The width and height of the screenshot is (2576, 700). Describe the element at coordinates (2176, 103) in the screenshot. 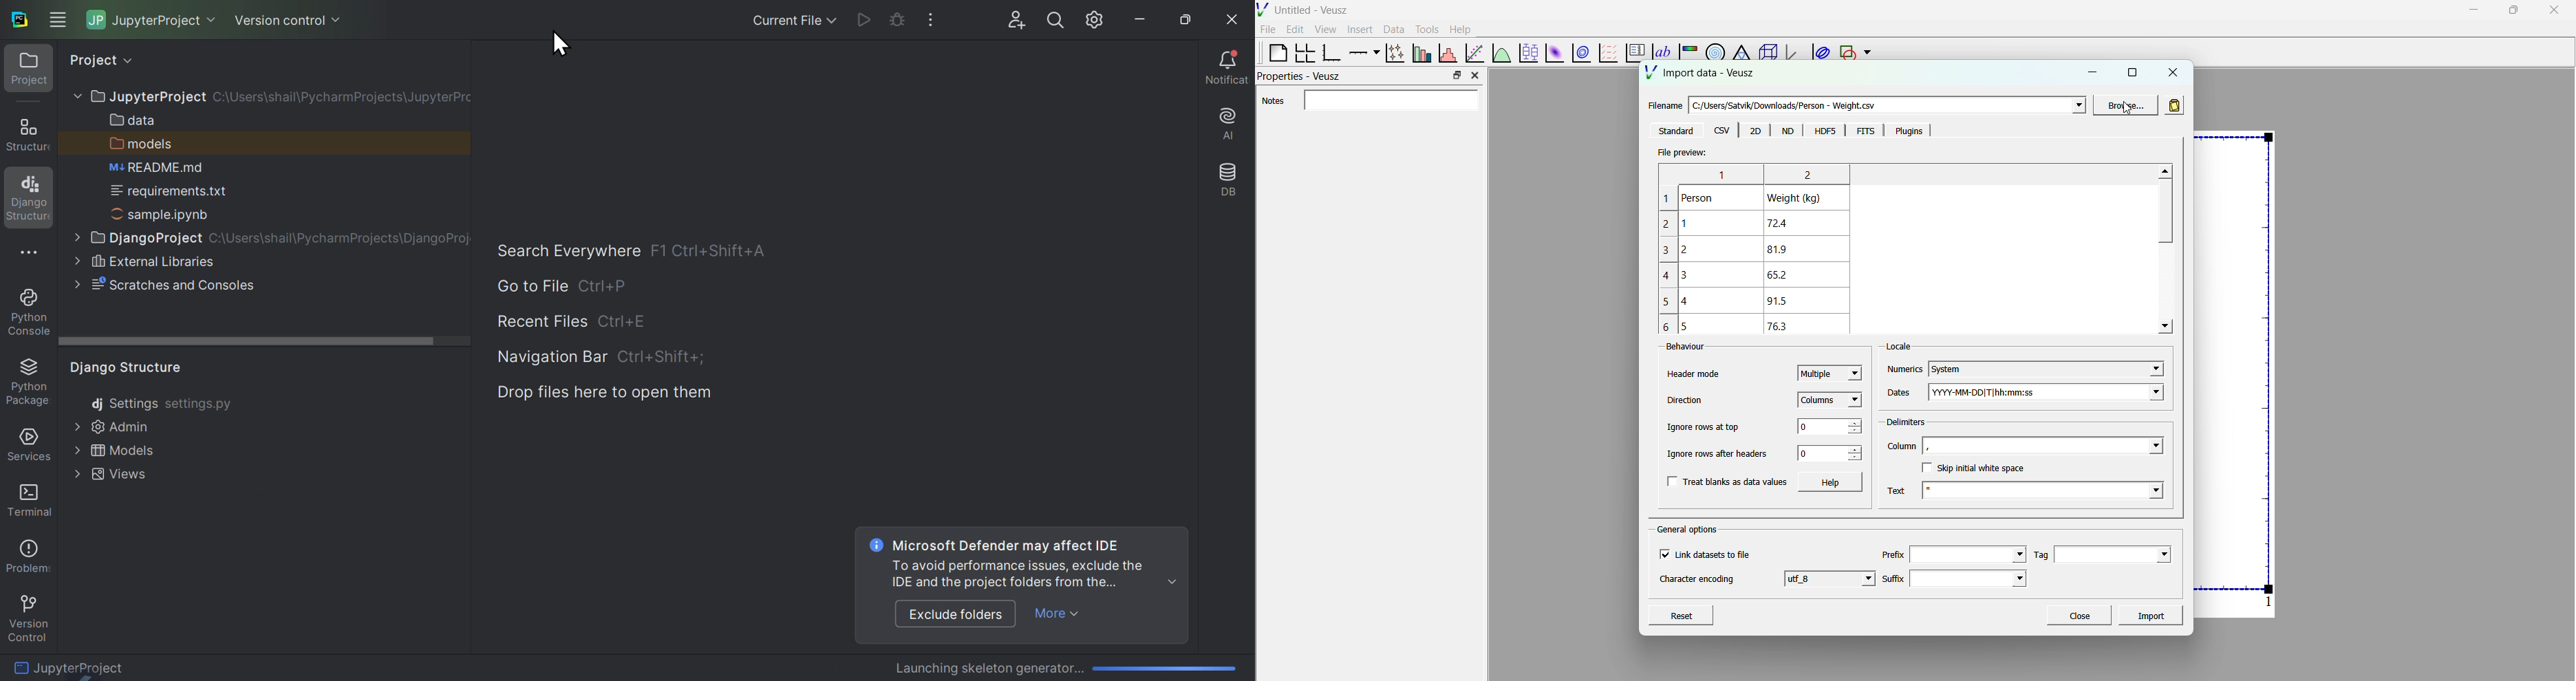

I see `Read in data from clipboard` at that location.